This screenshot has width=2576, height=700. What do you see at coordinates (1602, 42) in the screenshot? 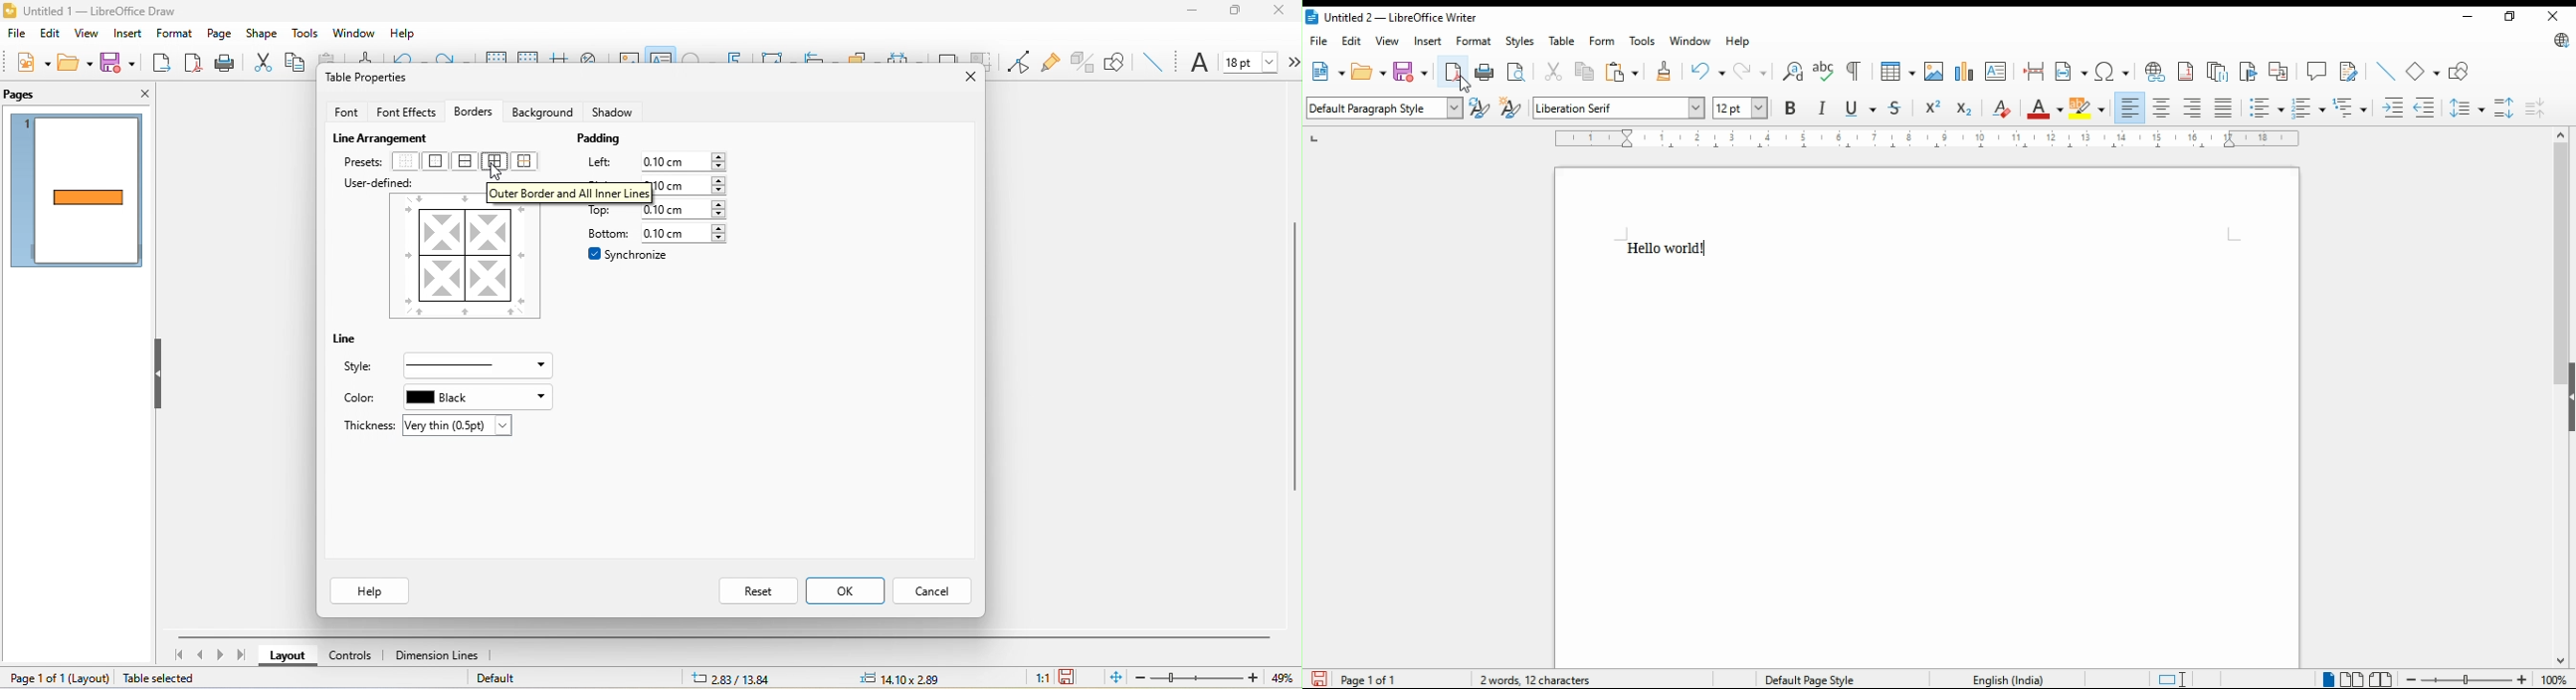
I see `form` at bounding box center [1602, 42].